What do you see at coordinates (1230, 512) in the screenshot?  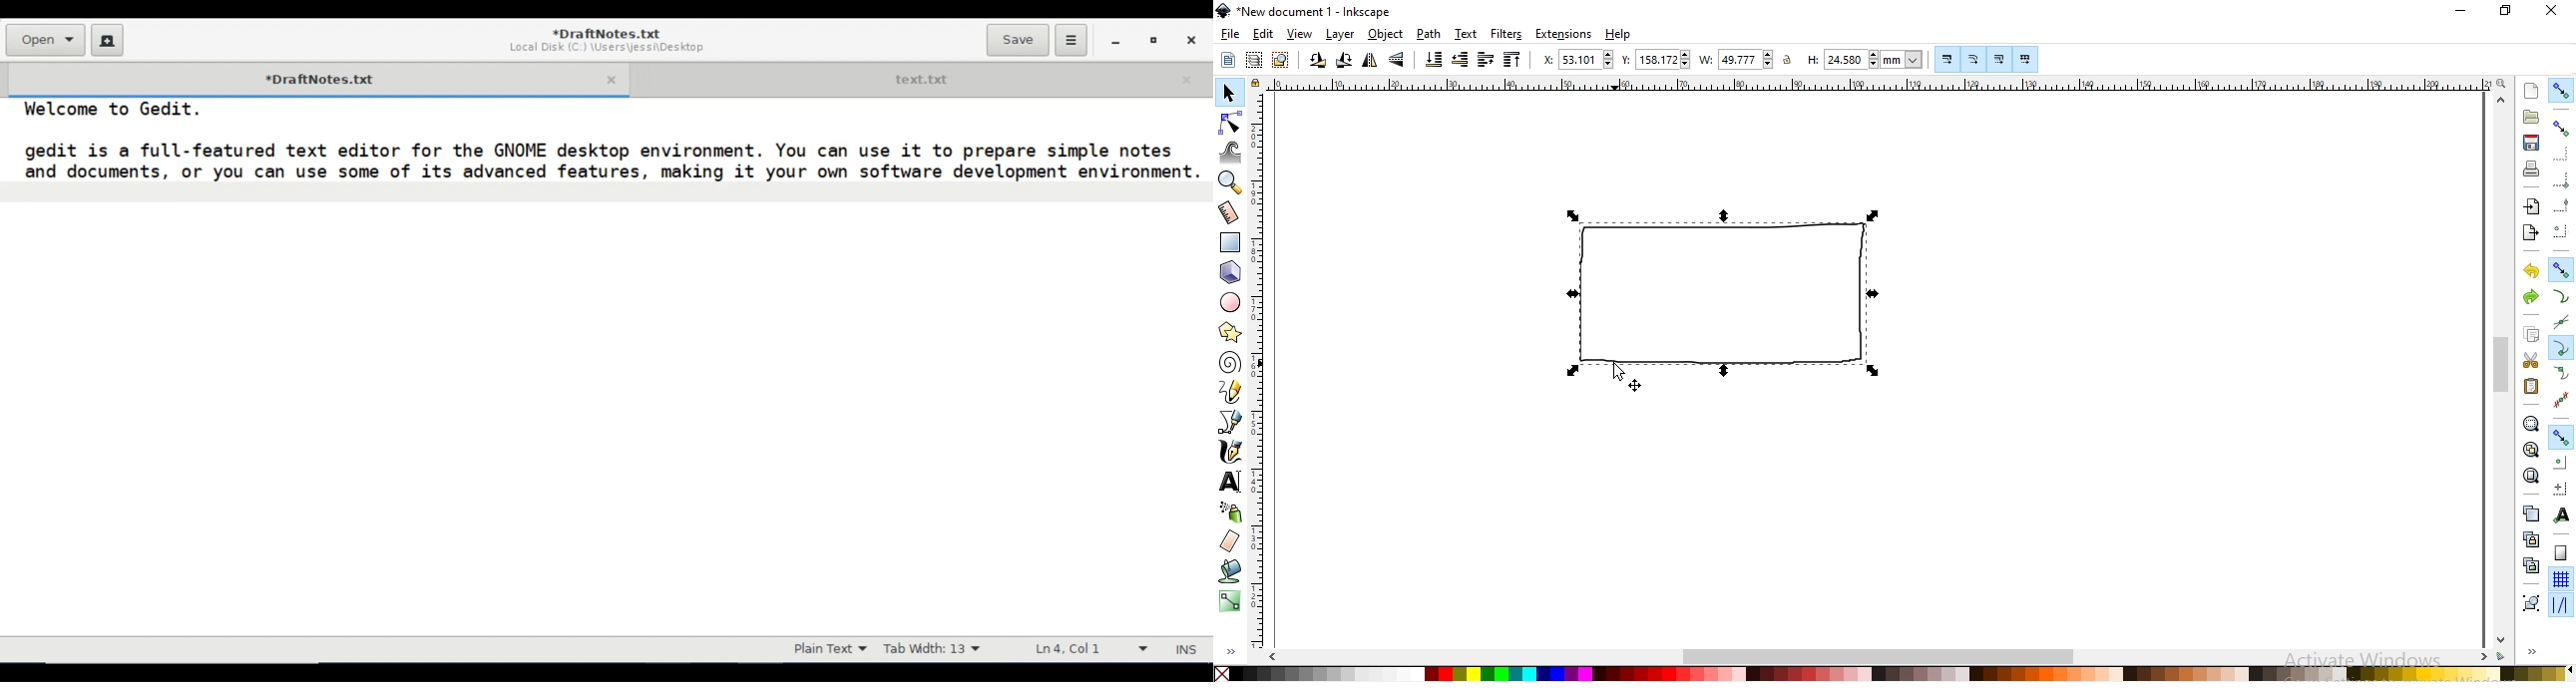 I see `spray objects by sculpting or painting` at bounding box center [1230, 512].